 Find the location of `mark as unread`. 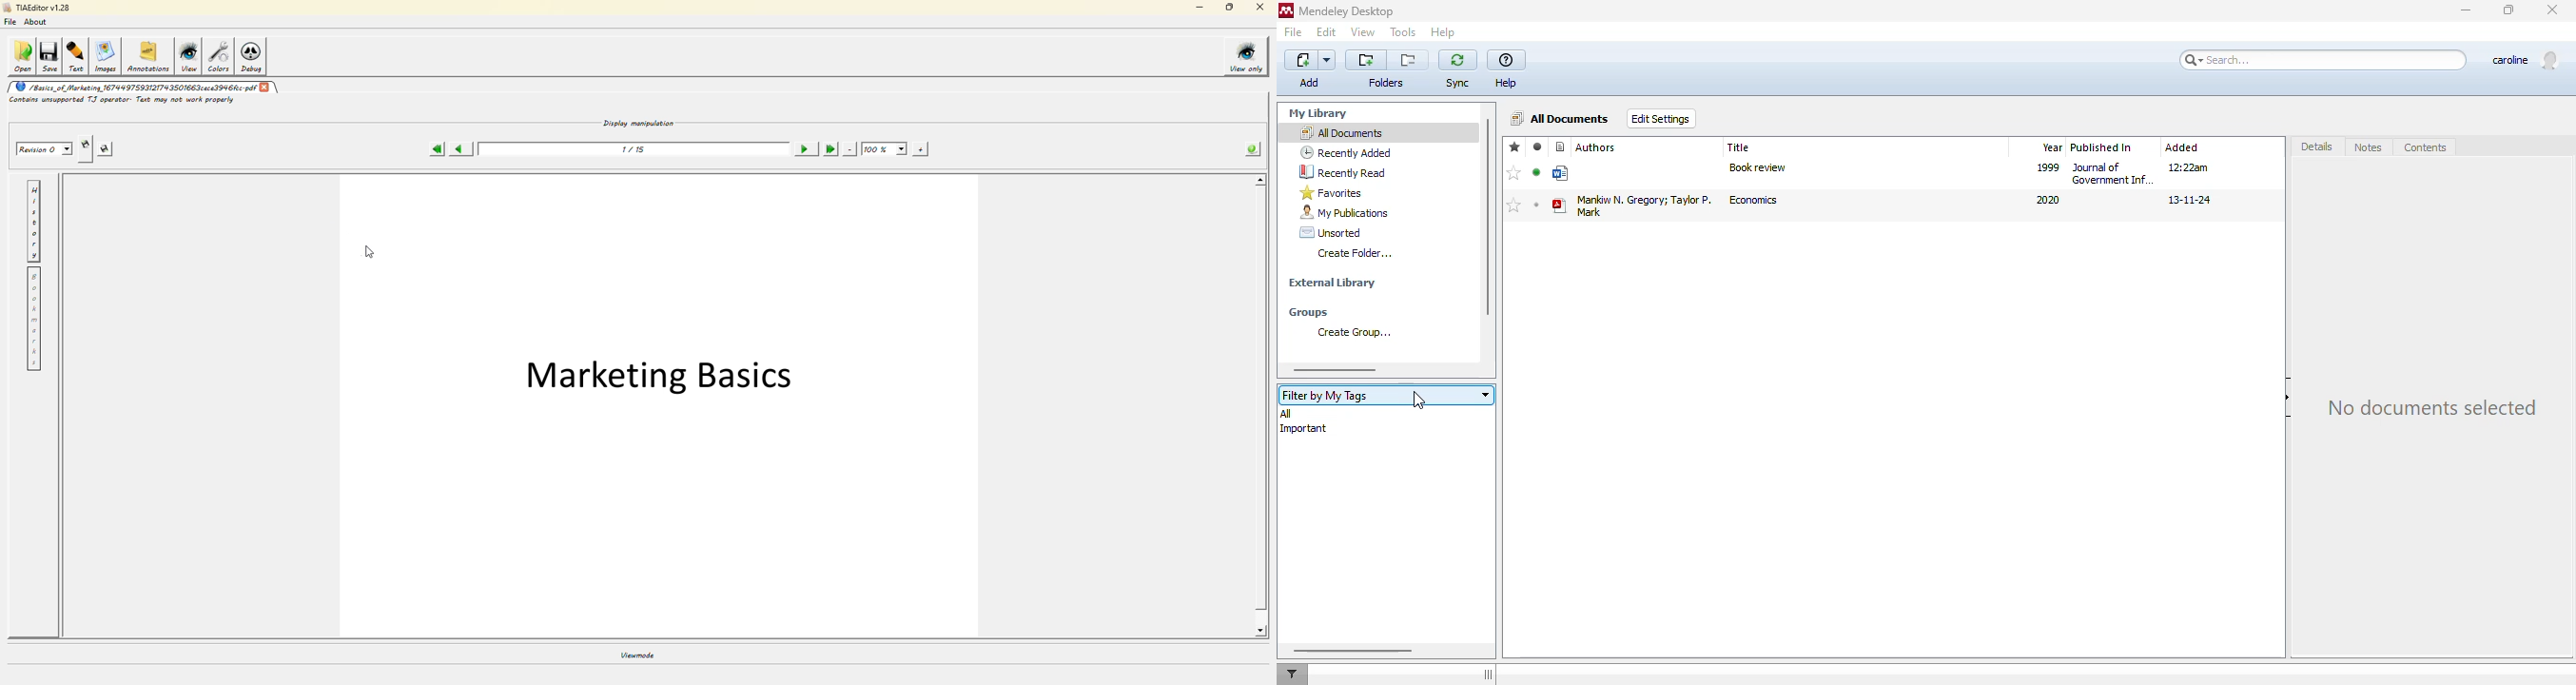

mark as unread is located at coordinates (1536, 205).